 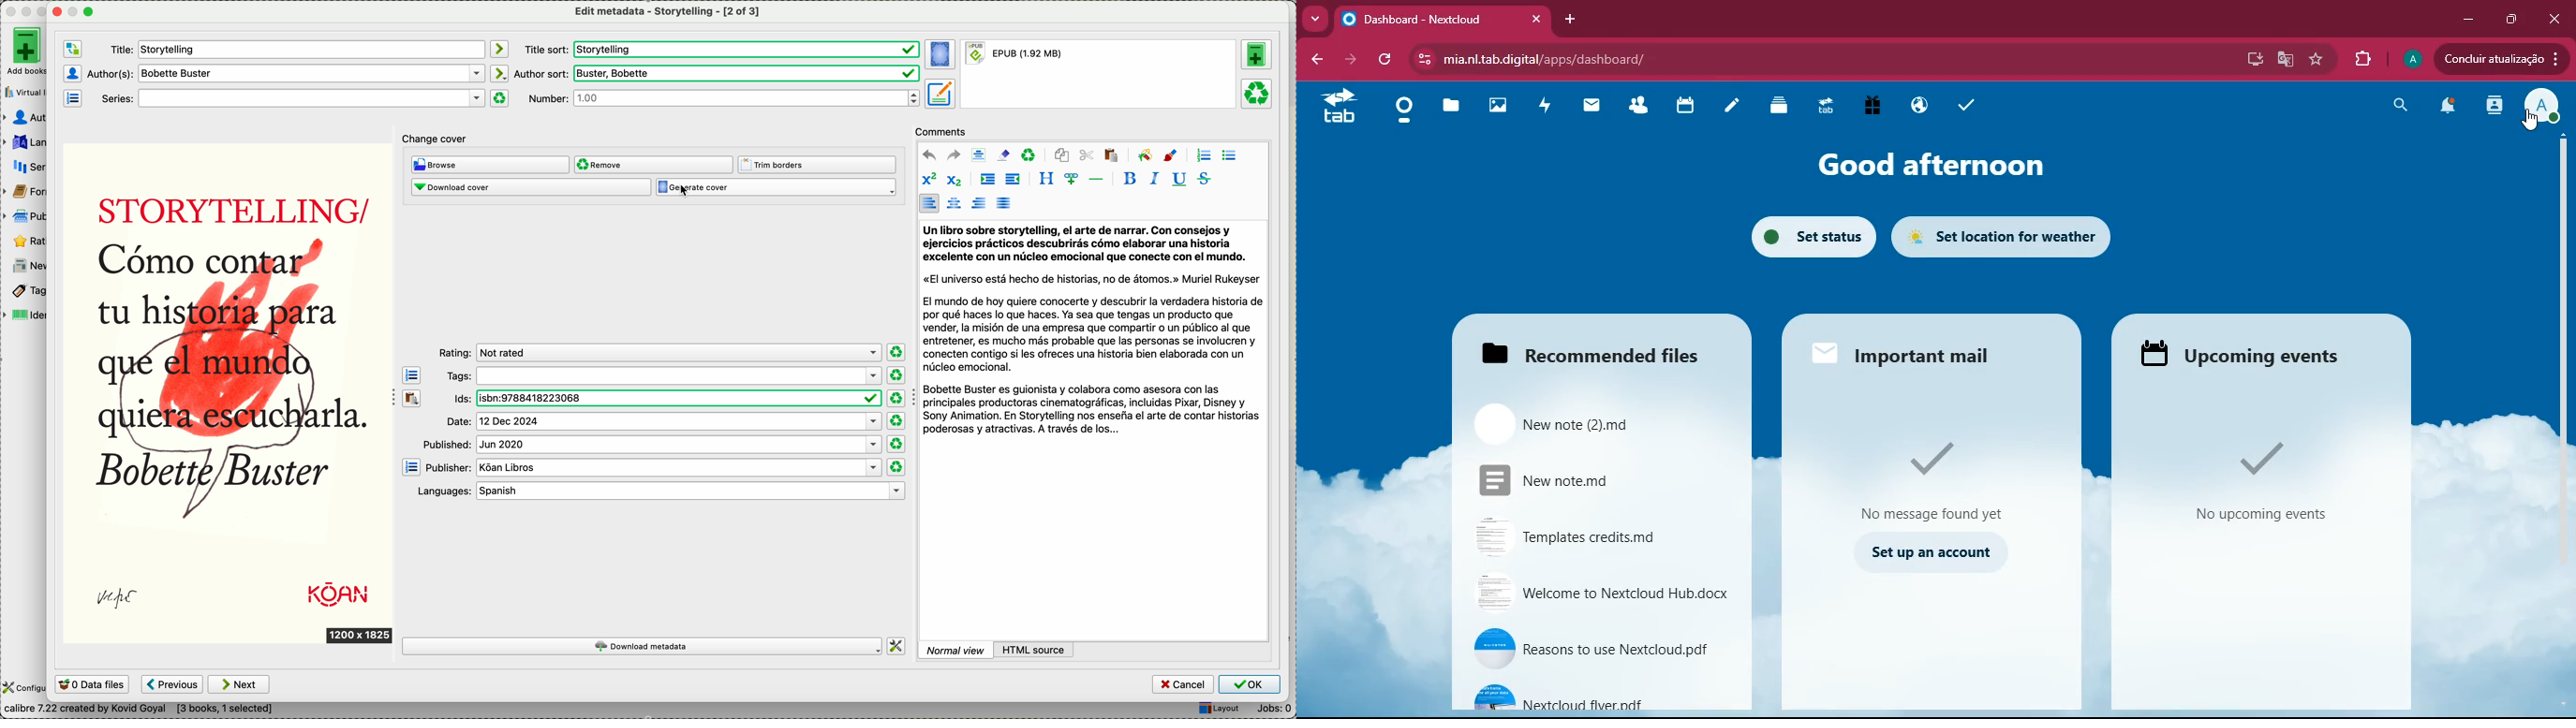 What do you see at coordinates (1596, 536) in the screenshot?
I see `Templates credits.md` at bounding box center [1596, 536].